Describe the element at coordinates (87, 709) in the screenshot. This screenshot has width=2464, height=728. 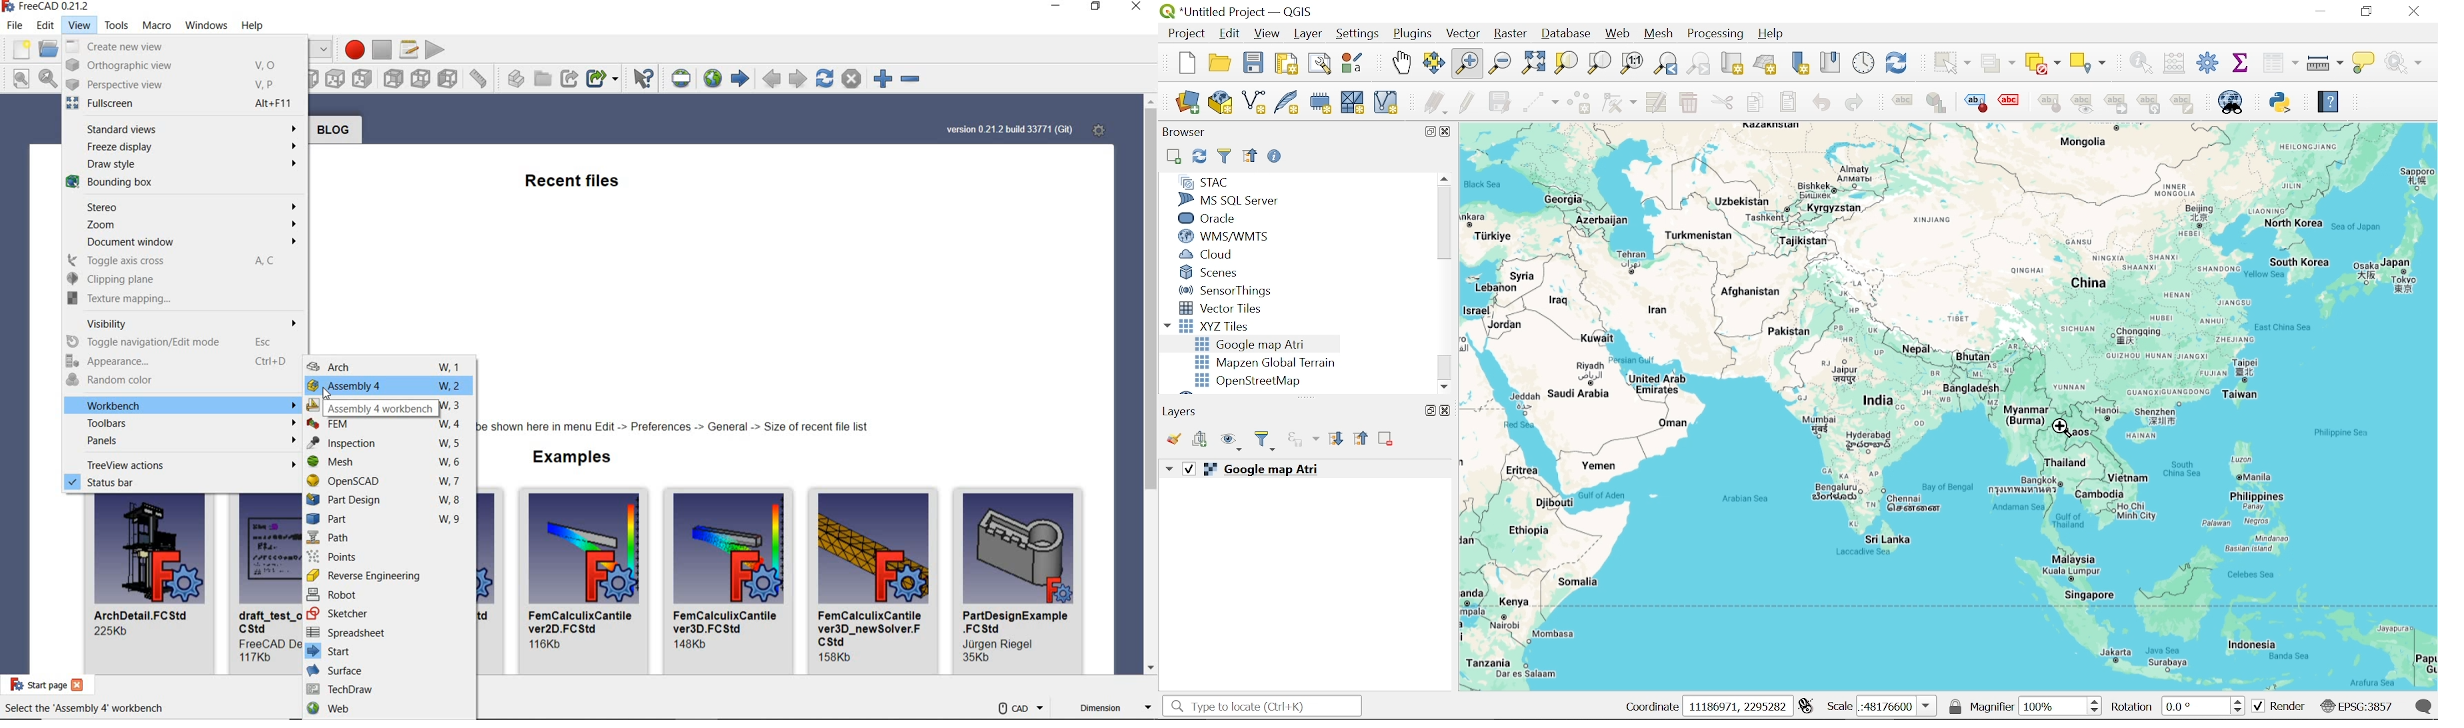
I see `Select the 'Assembly 4' workbench` at that location.